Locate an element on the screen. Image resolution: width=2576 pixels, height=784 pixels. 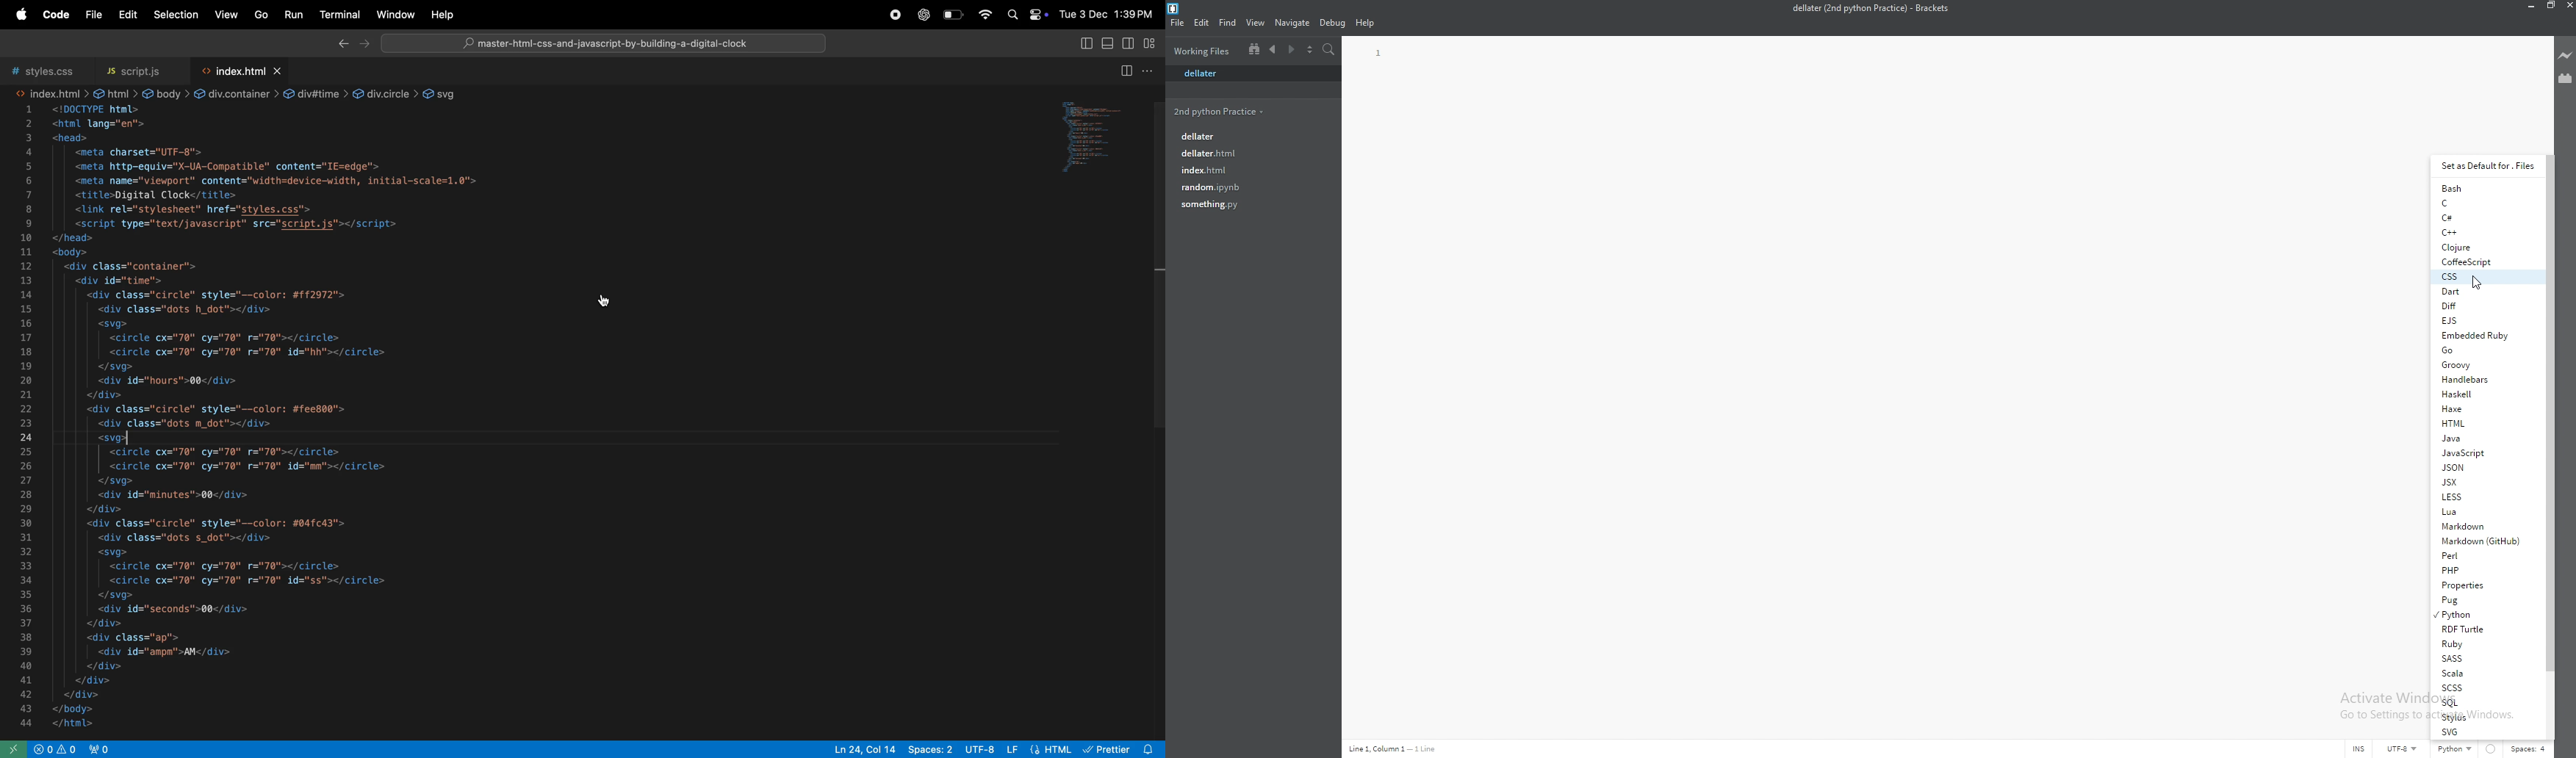
div.circle is located at coordinates (383, 92).